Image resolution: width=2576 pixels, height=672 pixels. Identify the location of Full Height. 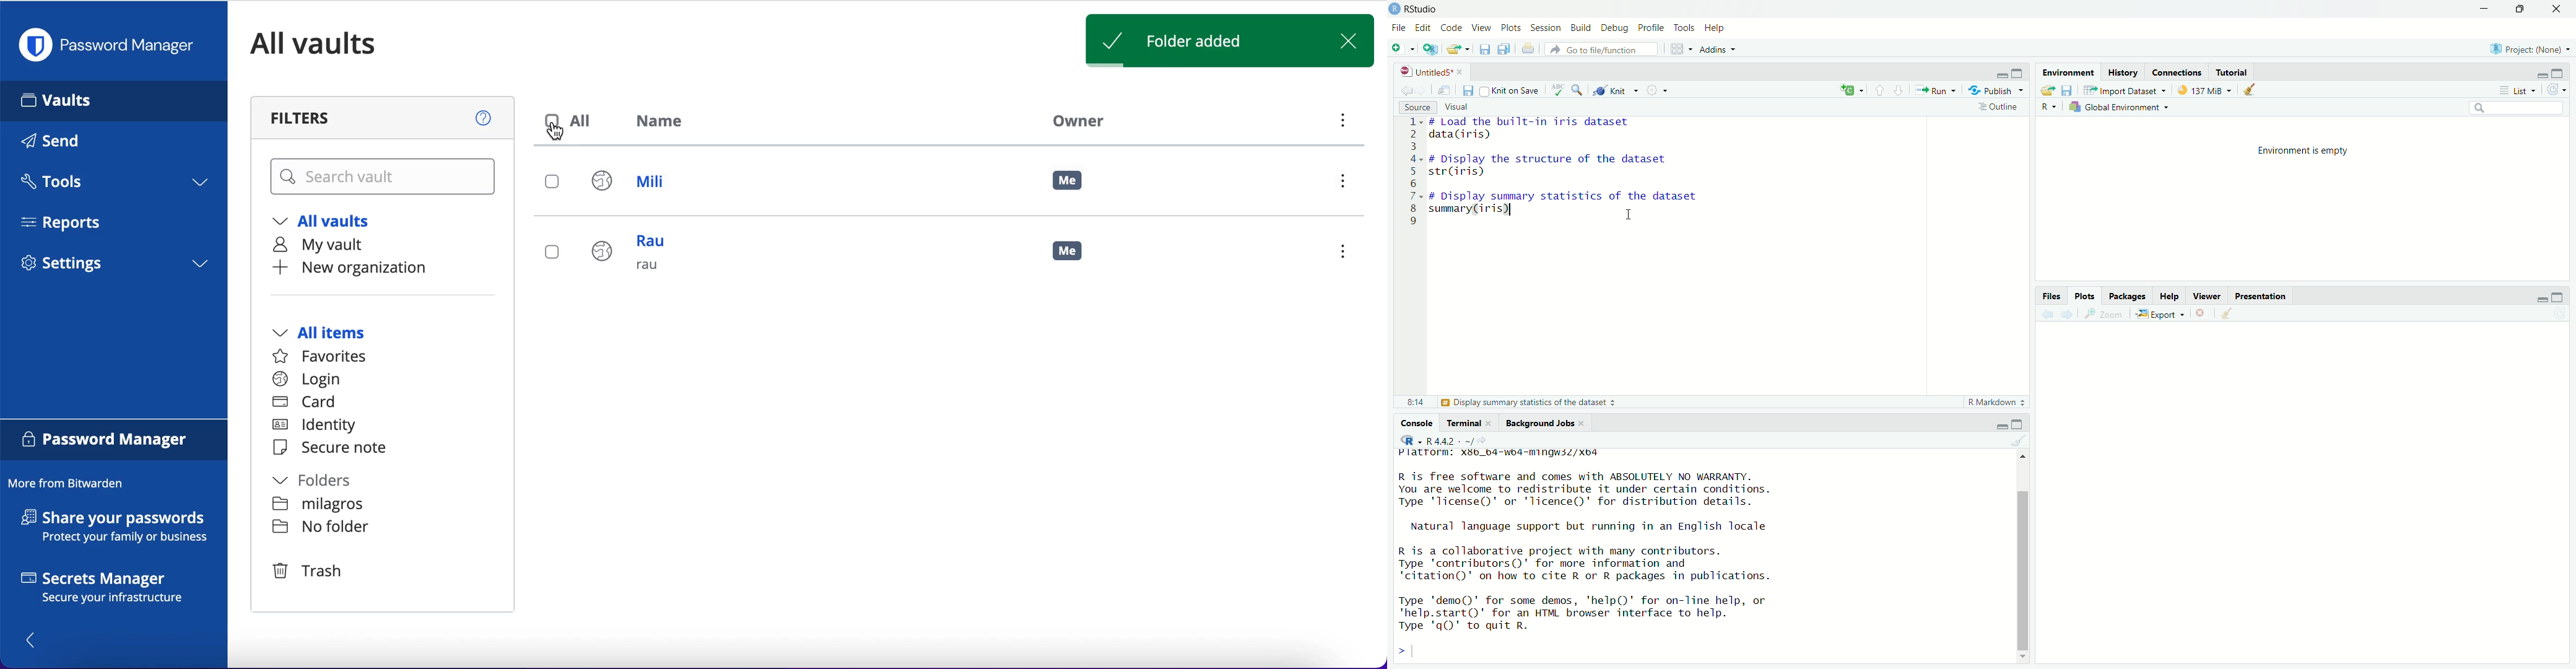
(2559, 72).